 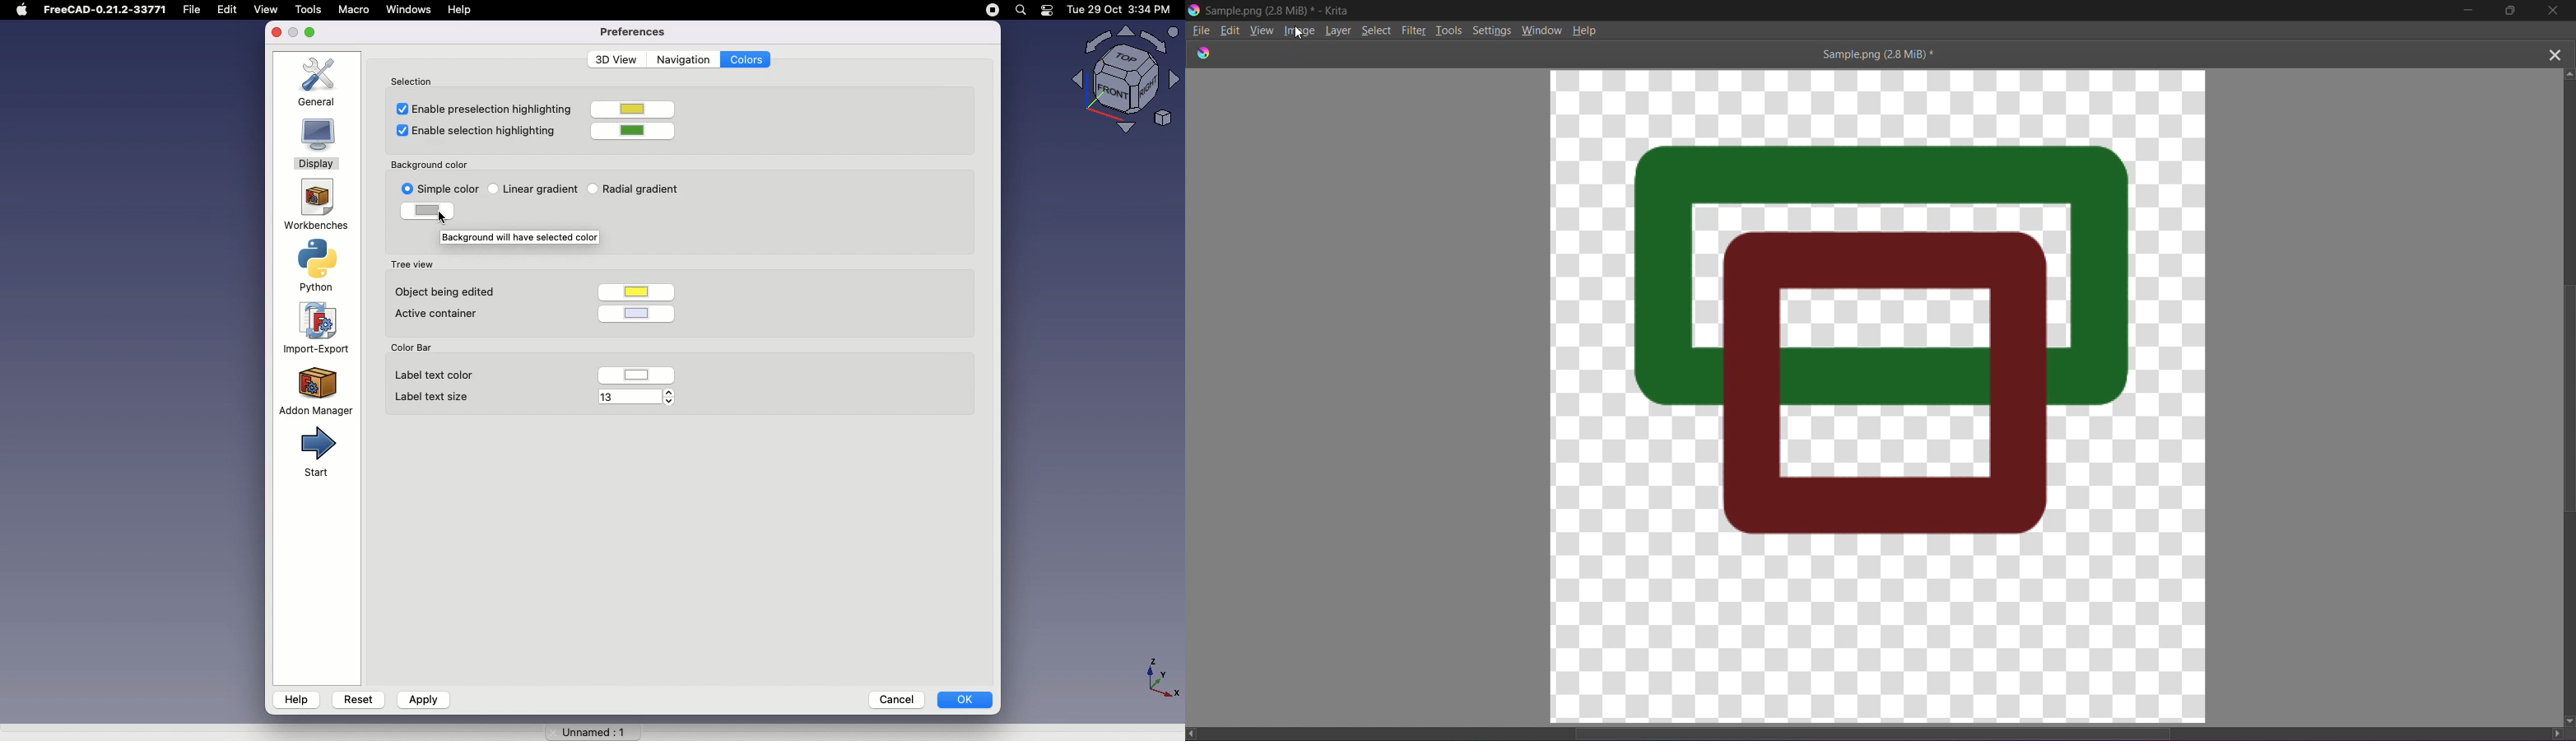 What do you see at coordinates (418, 347) in the screenshot?
I see `Color Bar` at bounding box center [418, 347].